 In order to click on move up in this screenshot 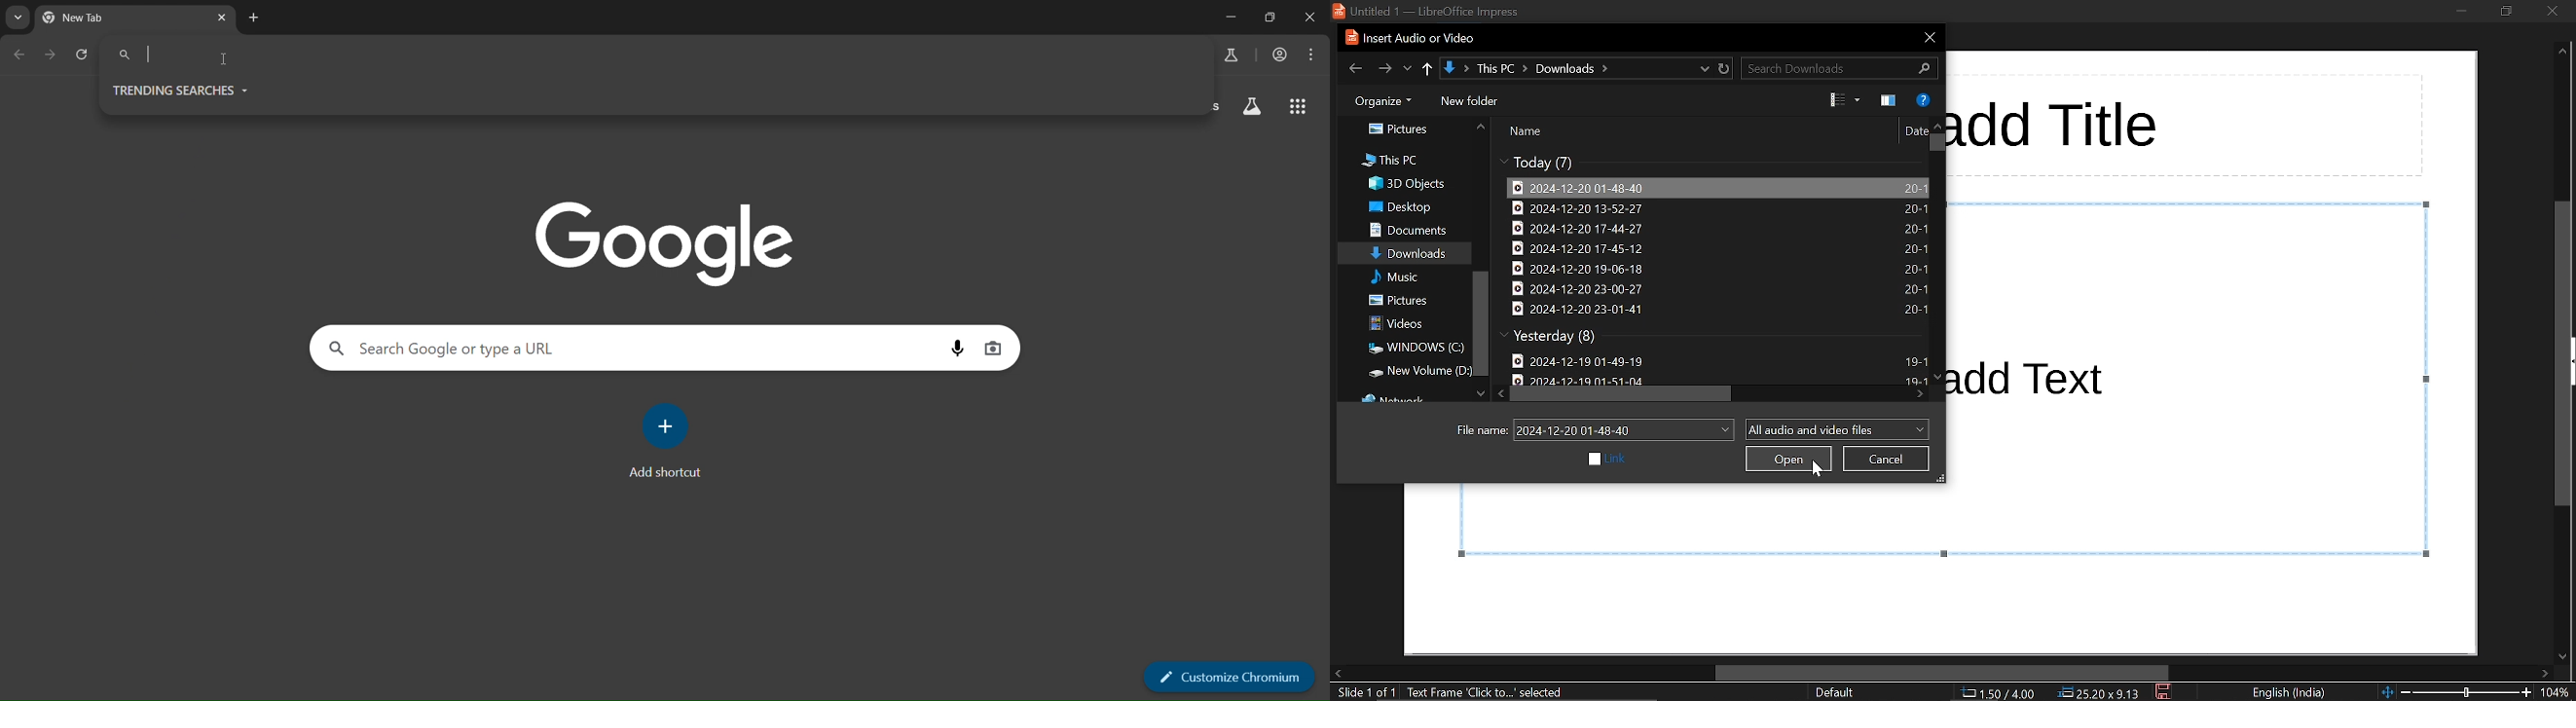, I will do `click(1937, 125)`.